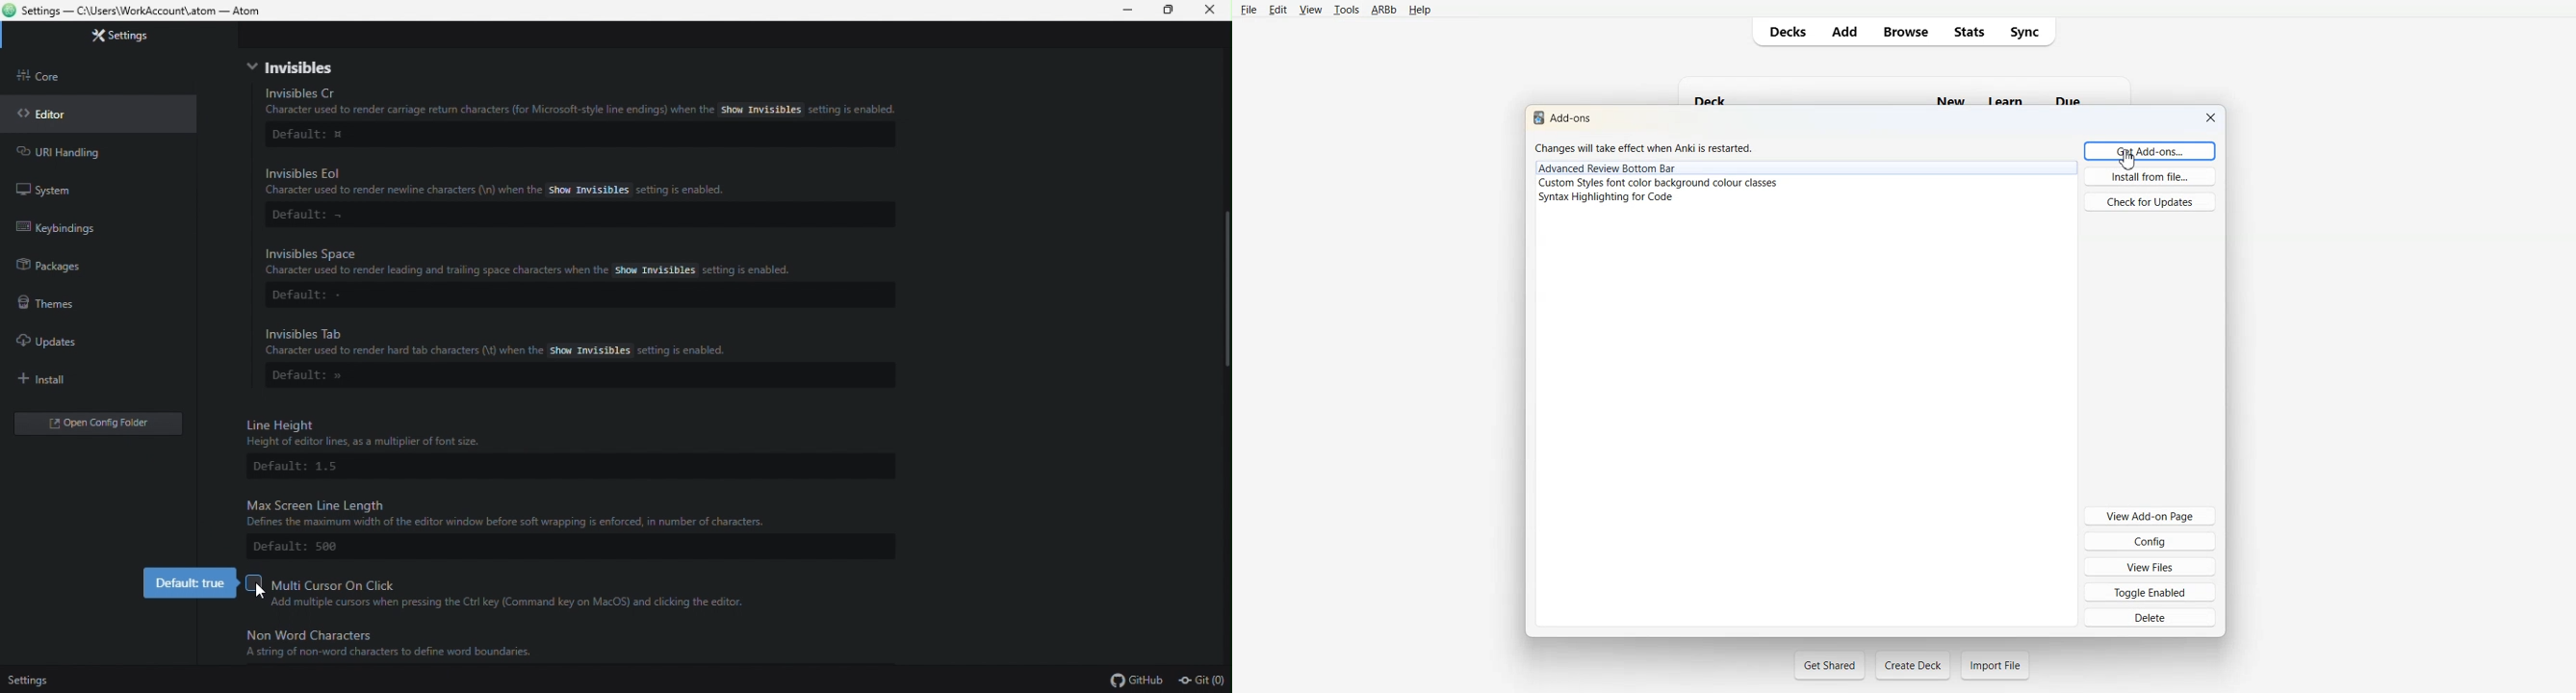 Image resolution: width=2576 pixels, height=700 pixels. Describe the element at coordinates (1278, 9) in the screenshot. I see `Edit` at that location.